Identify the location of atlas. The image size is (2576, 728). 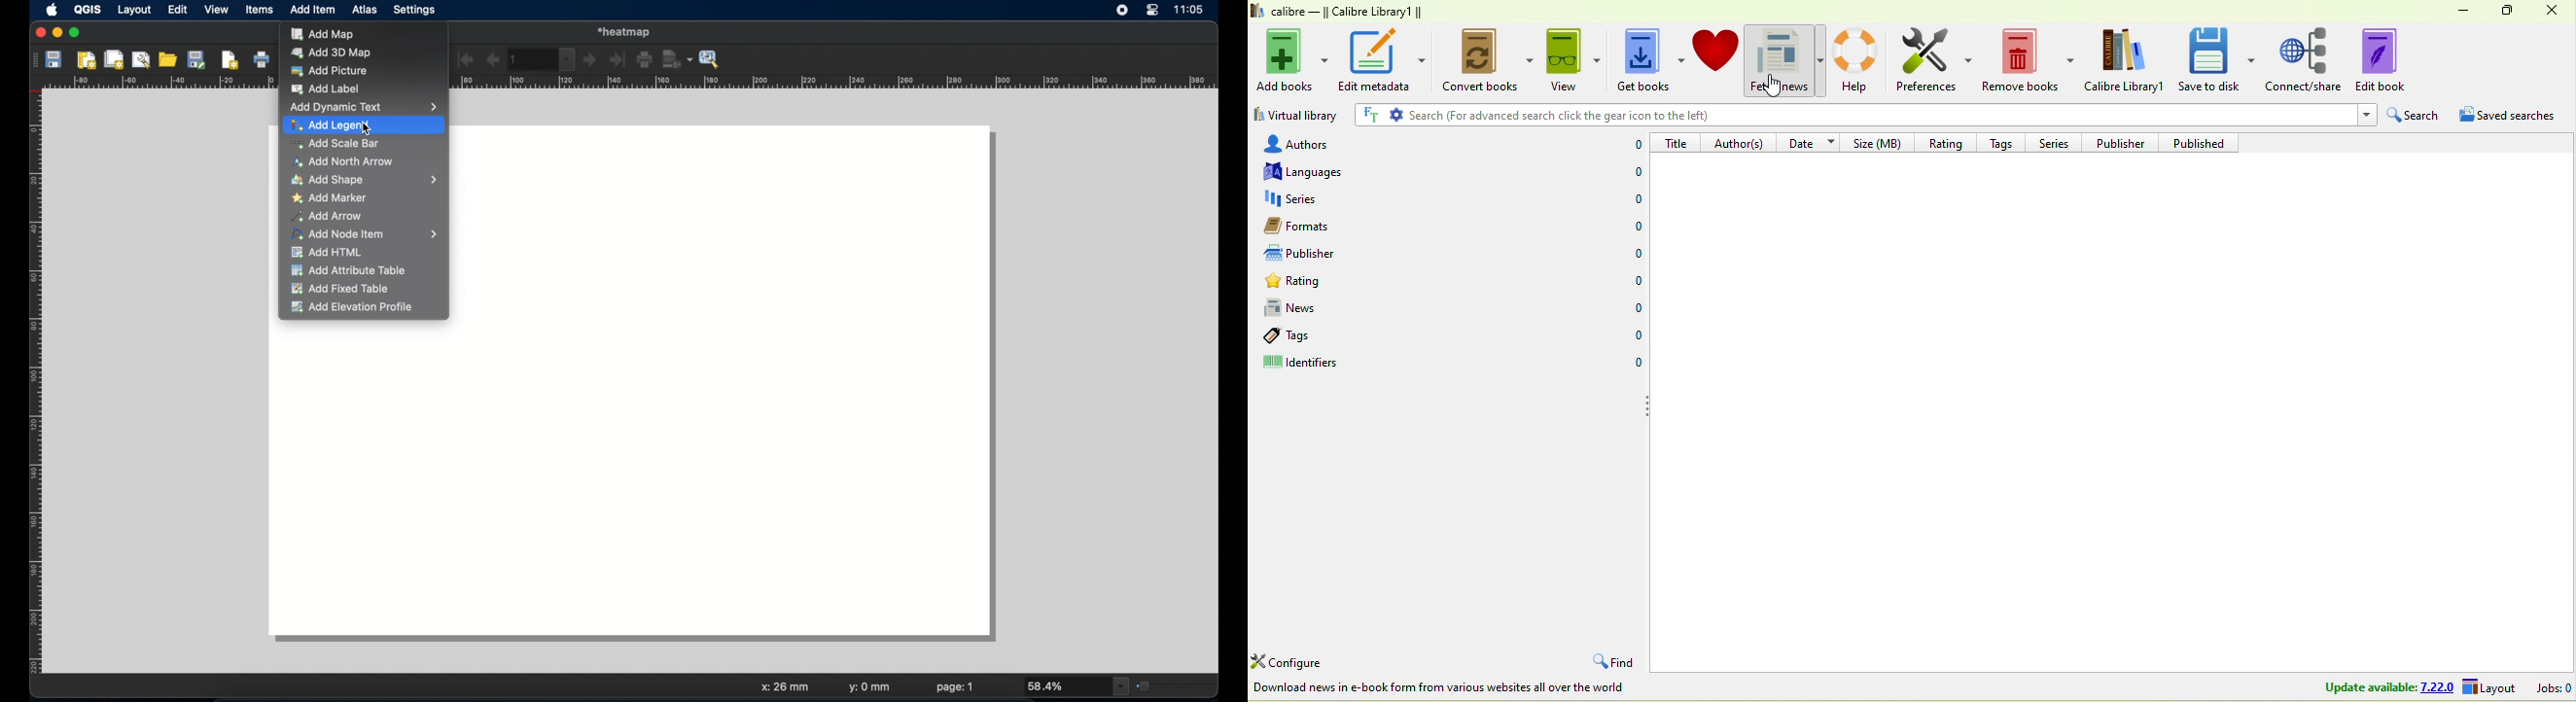
(367, 11).